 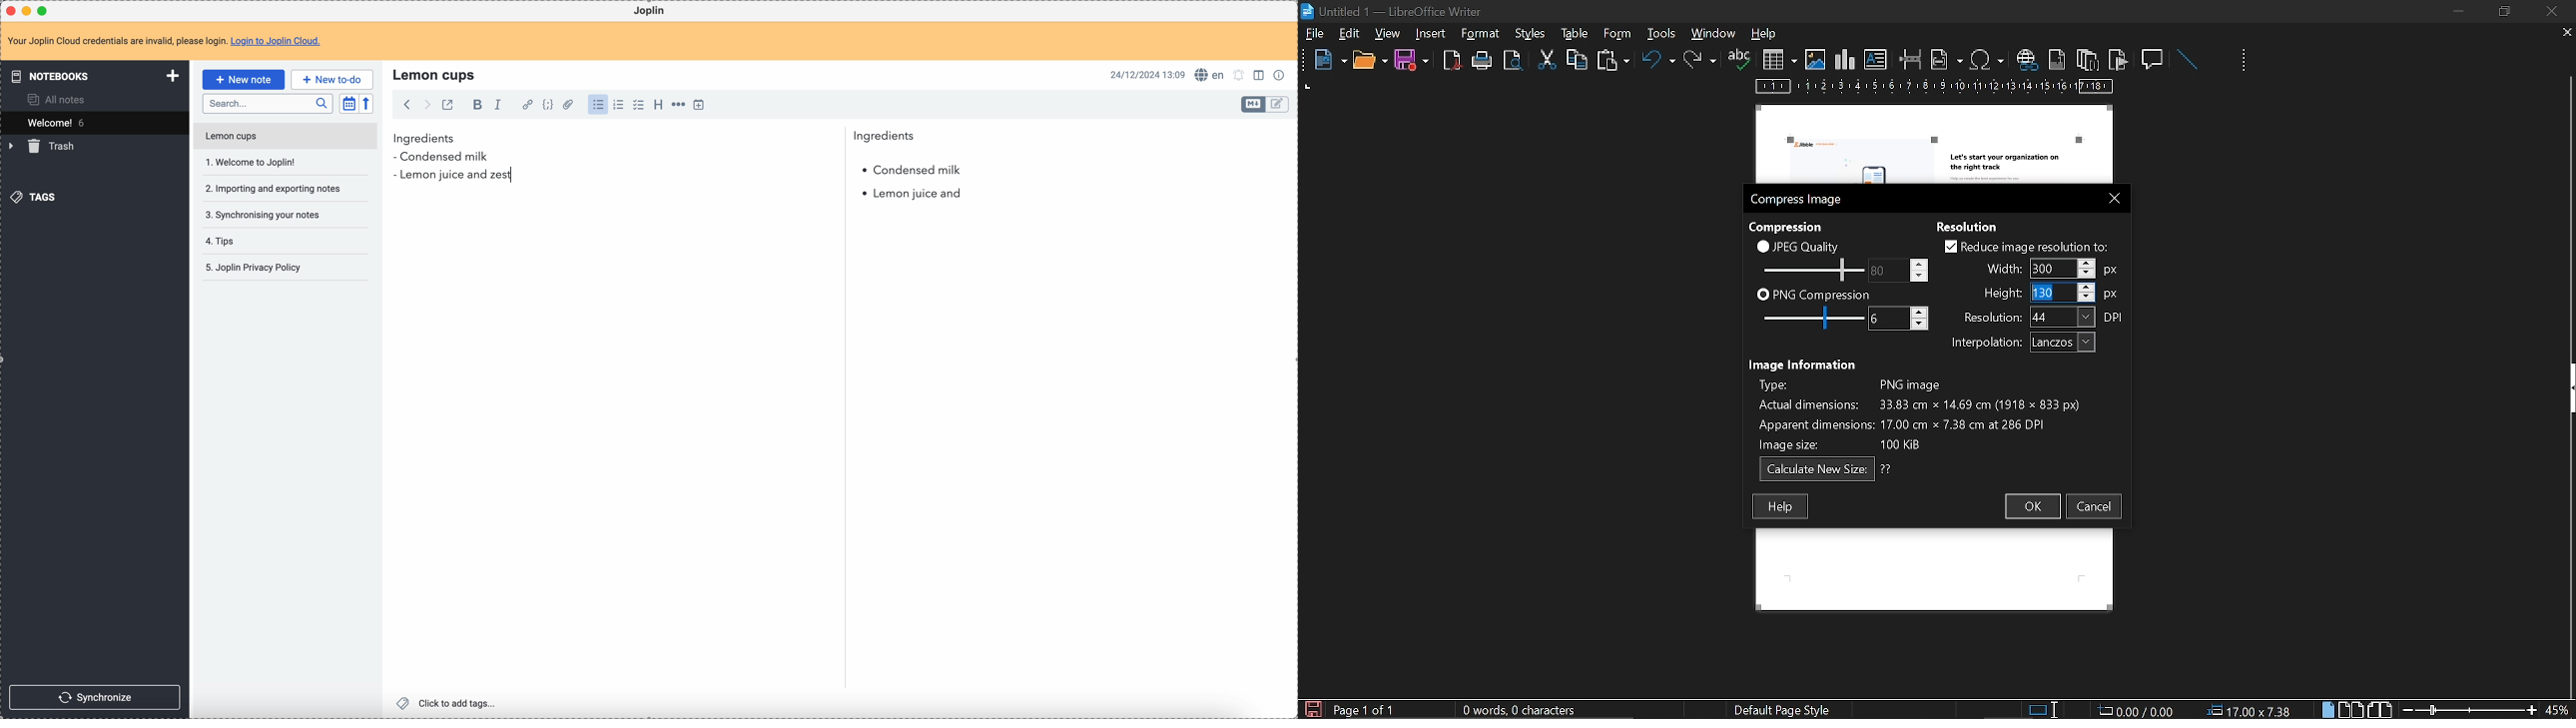 I want to click on condensed milk, so click(x=911, y=170).